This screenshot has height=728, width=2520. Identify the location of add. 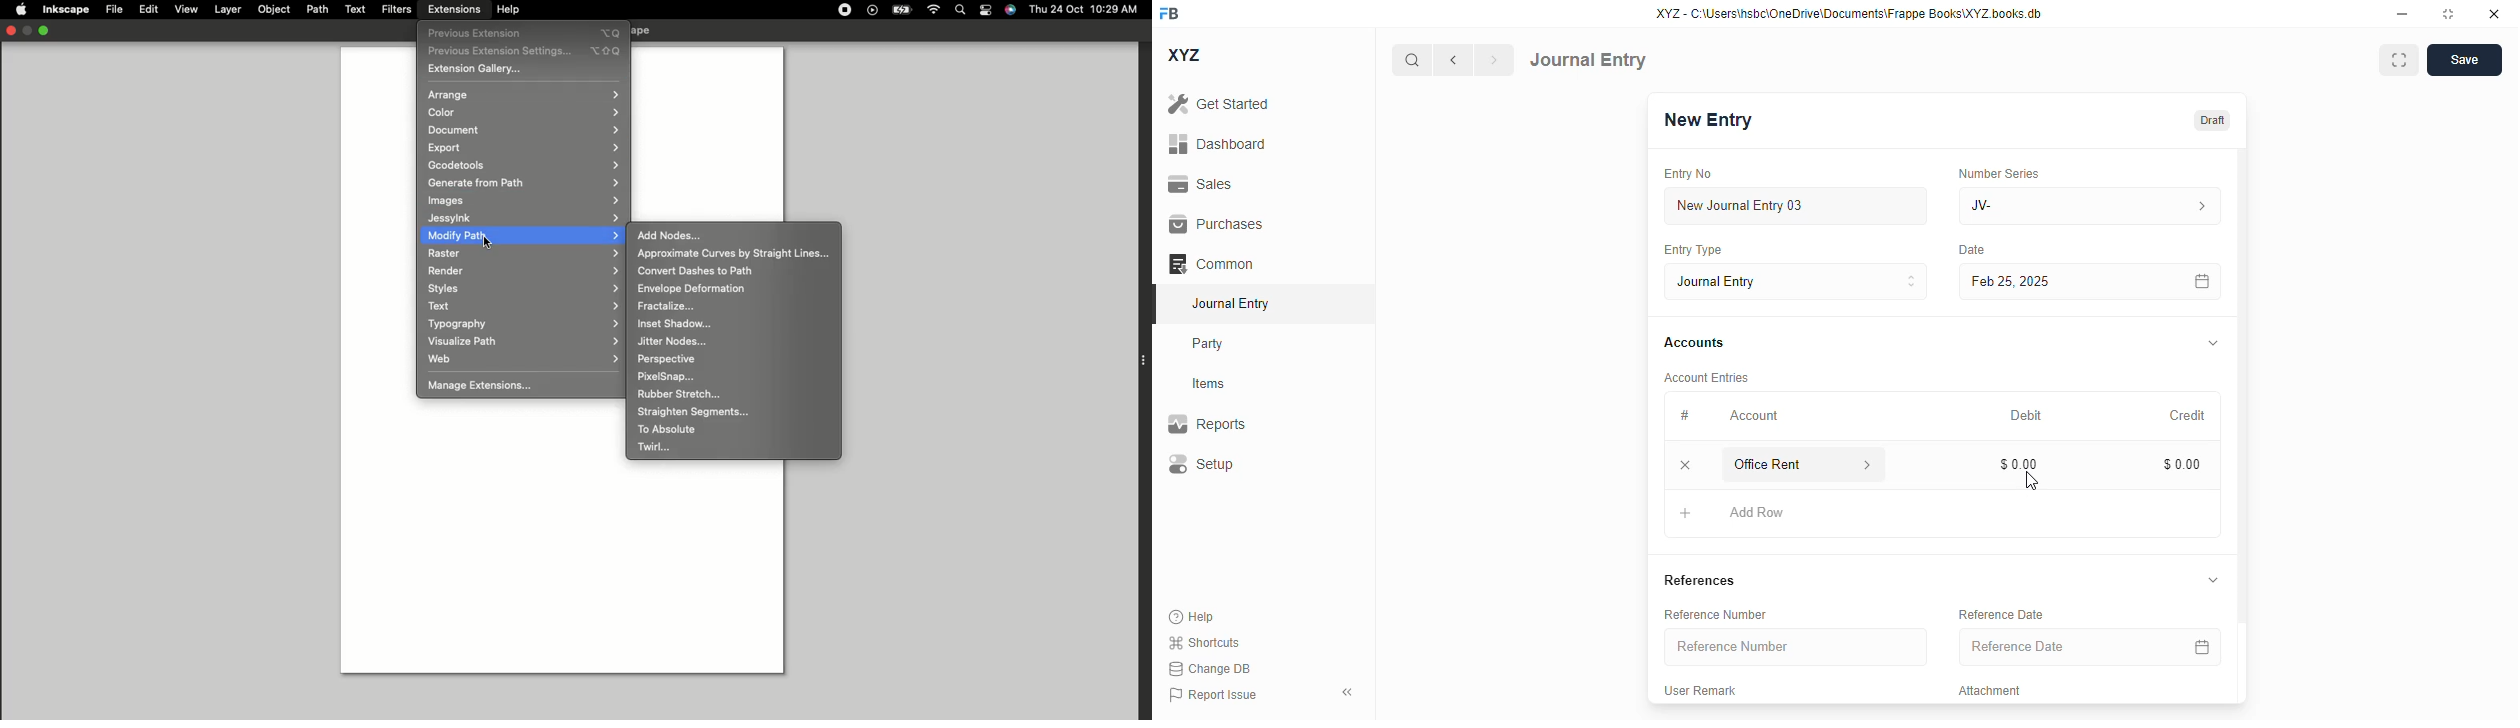
(1686, 512).